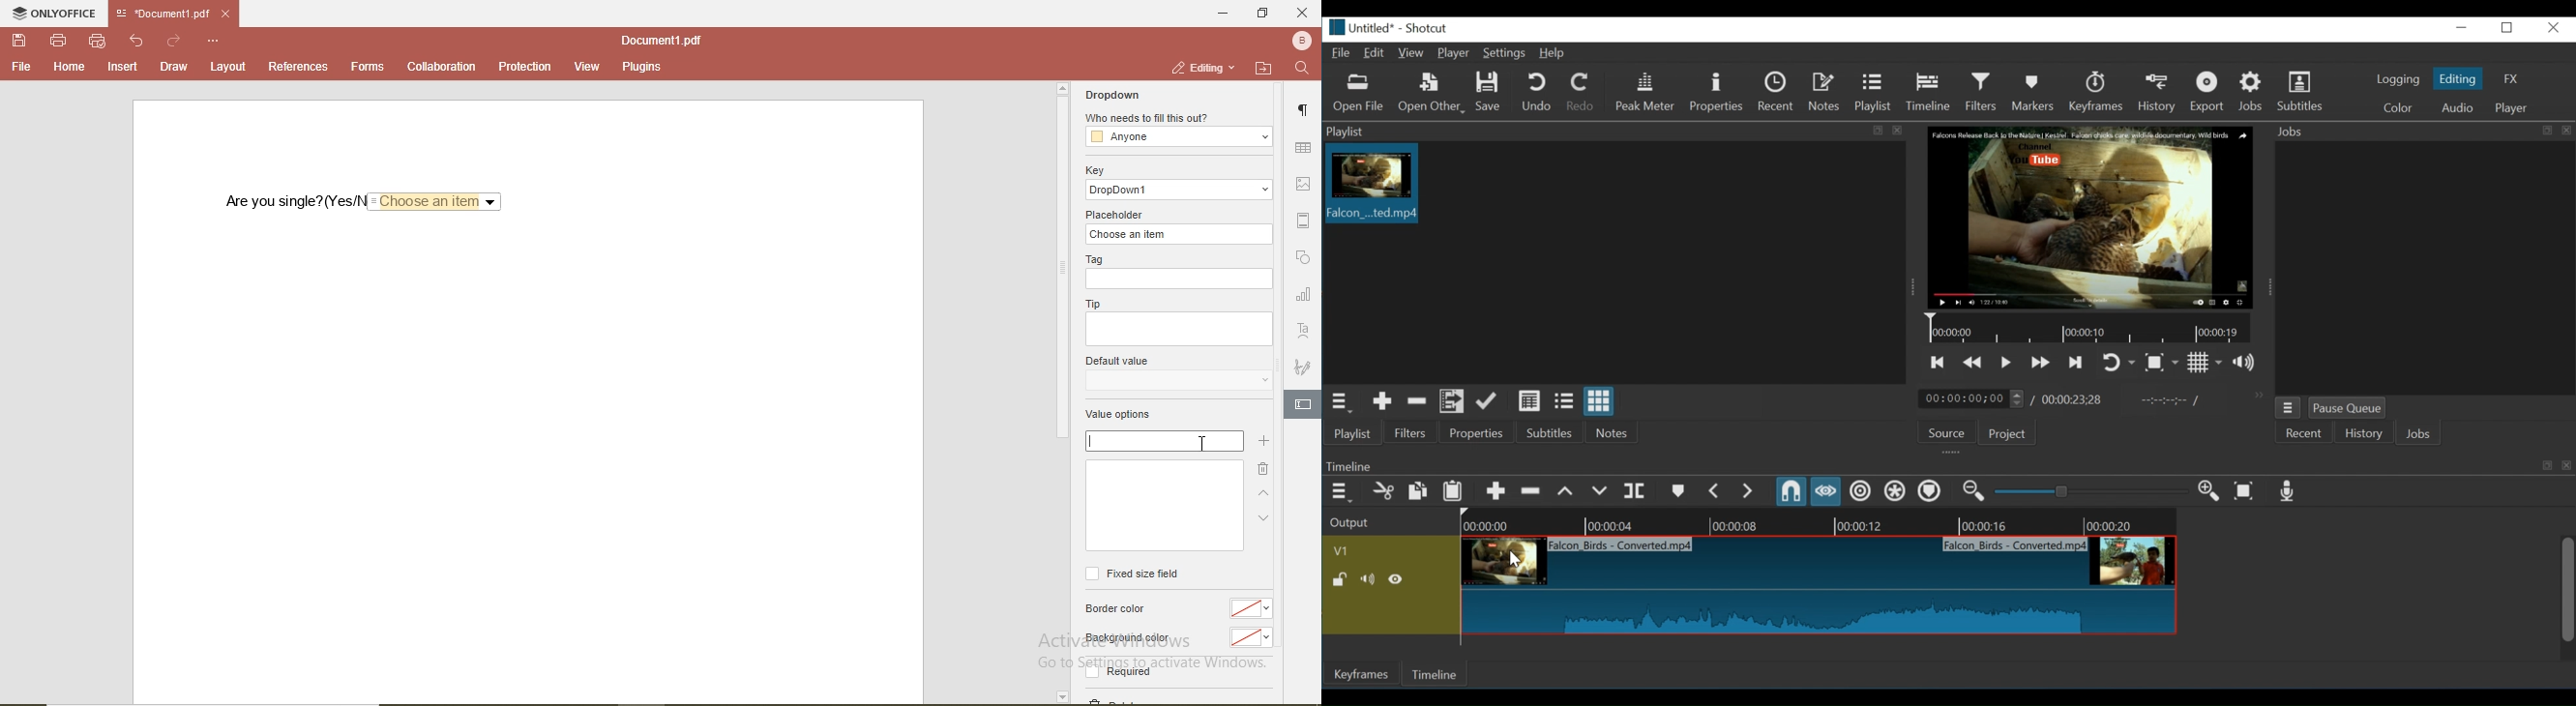  Describe the element at coordinates (22, 68) in the screenshot. I see `file` at that location.